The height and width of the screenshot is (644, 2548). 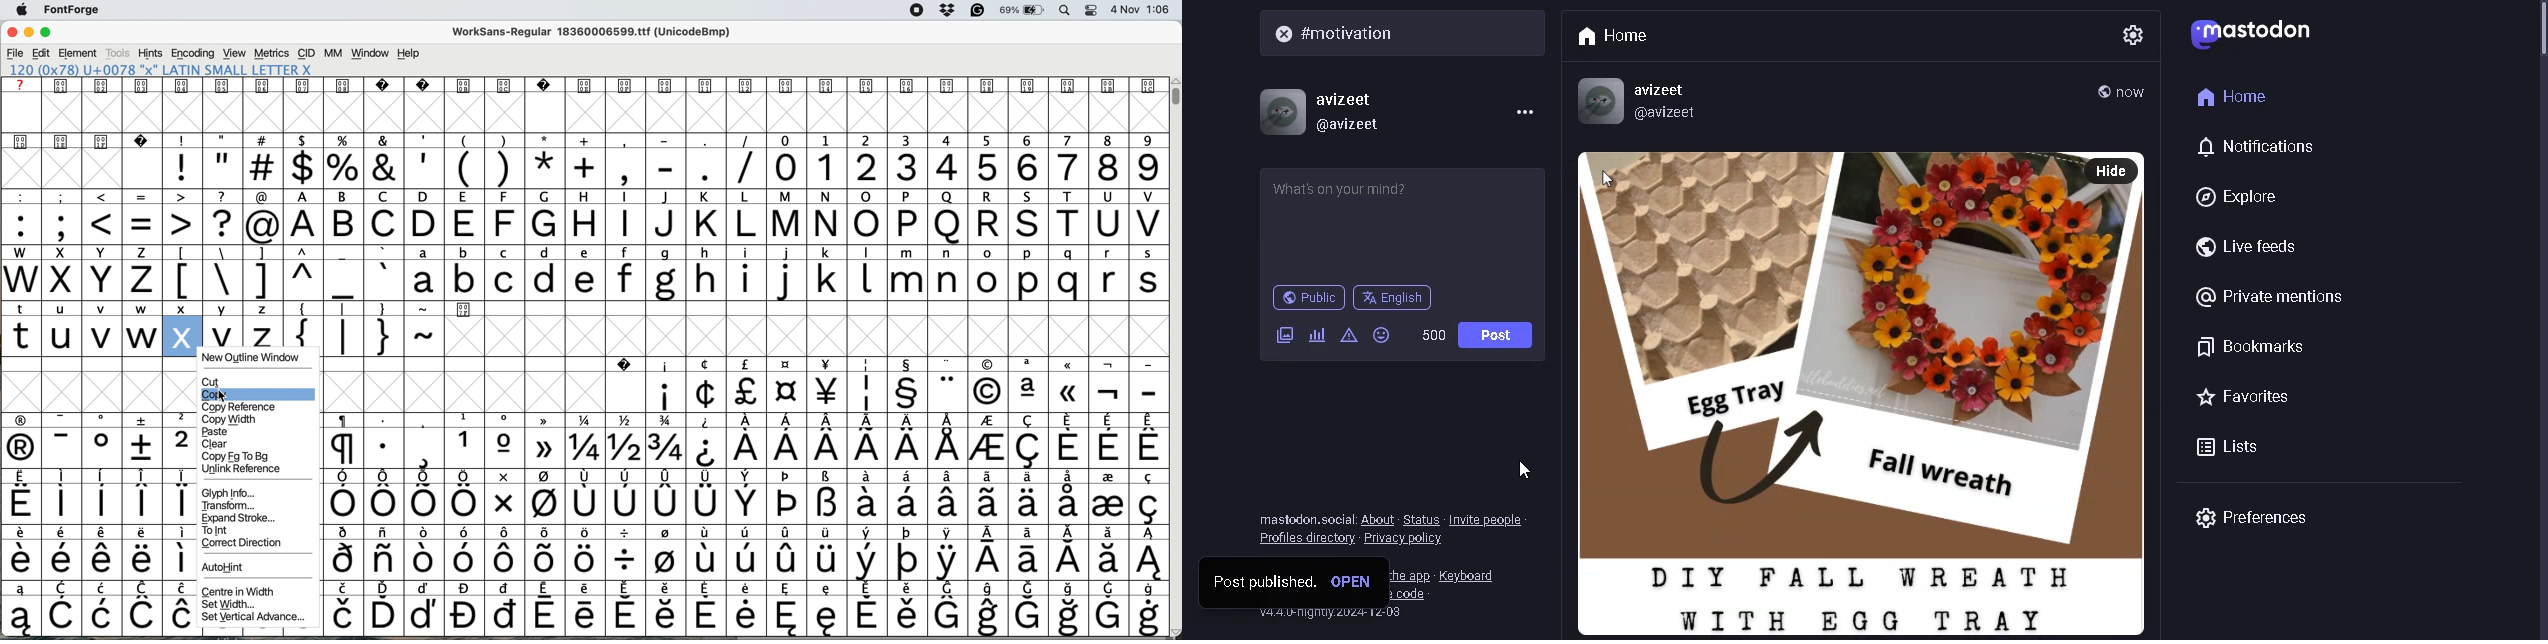 I want to click on special characters, so click(x=902, y=393).